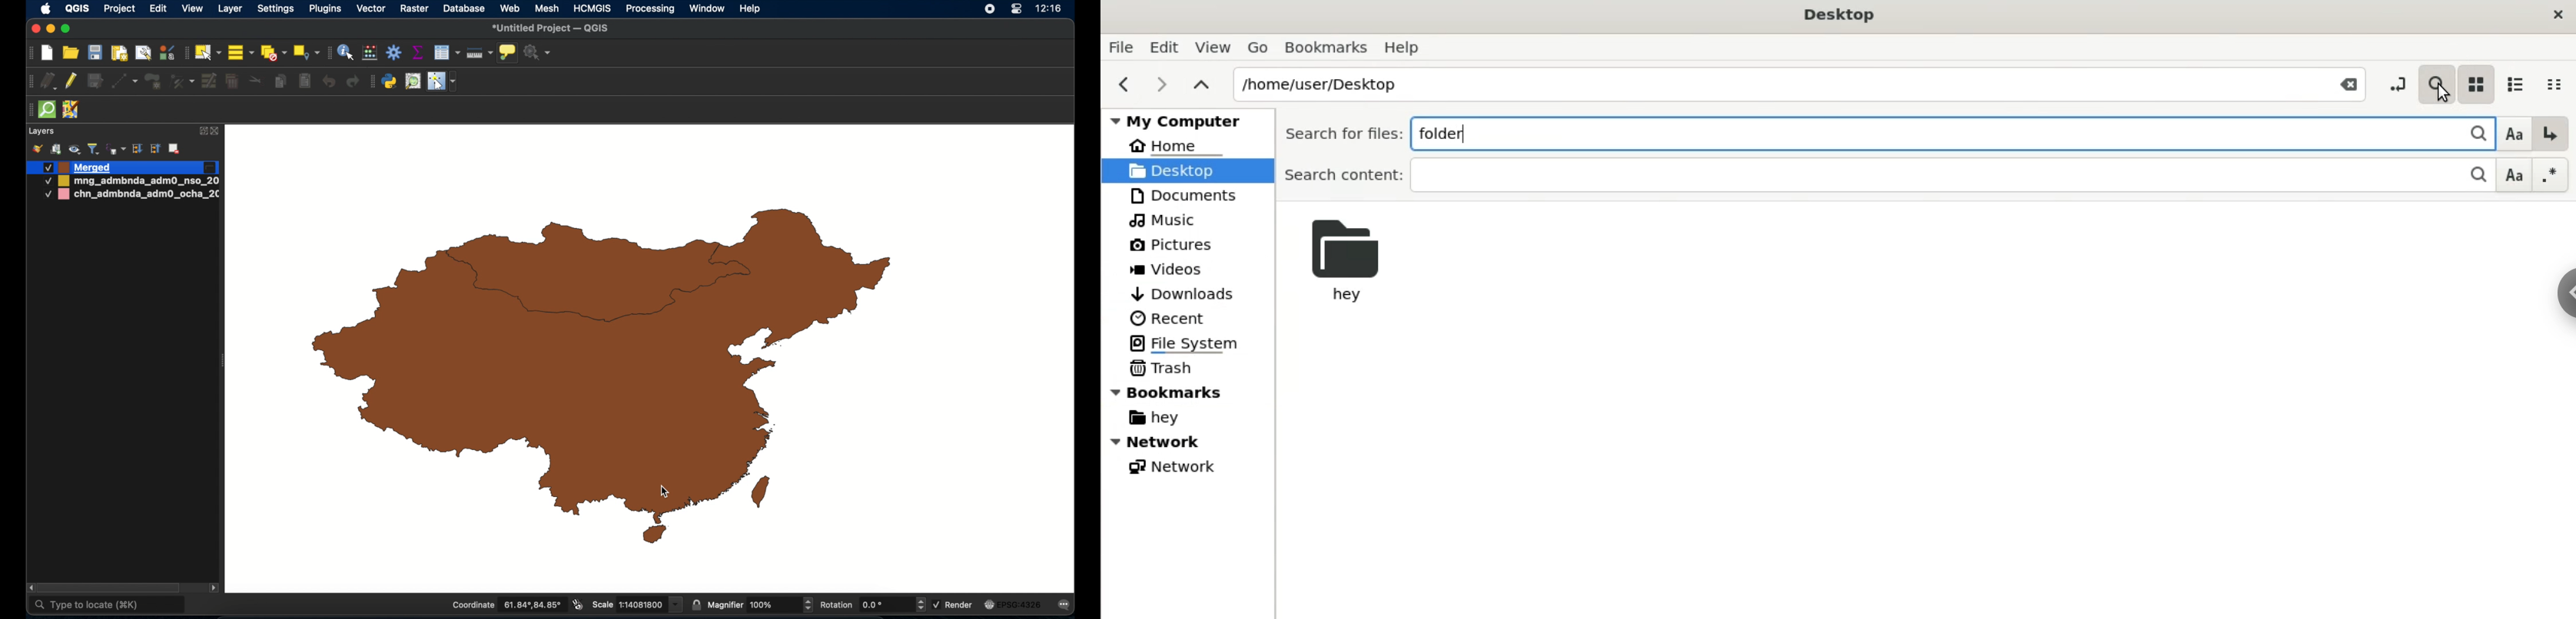 This screenshot has width=2576, height=644. Describe the element at coordinates (256, 81) in the screenshot. I see `cut features` at that location.